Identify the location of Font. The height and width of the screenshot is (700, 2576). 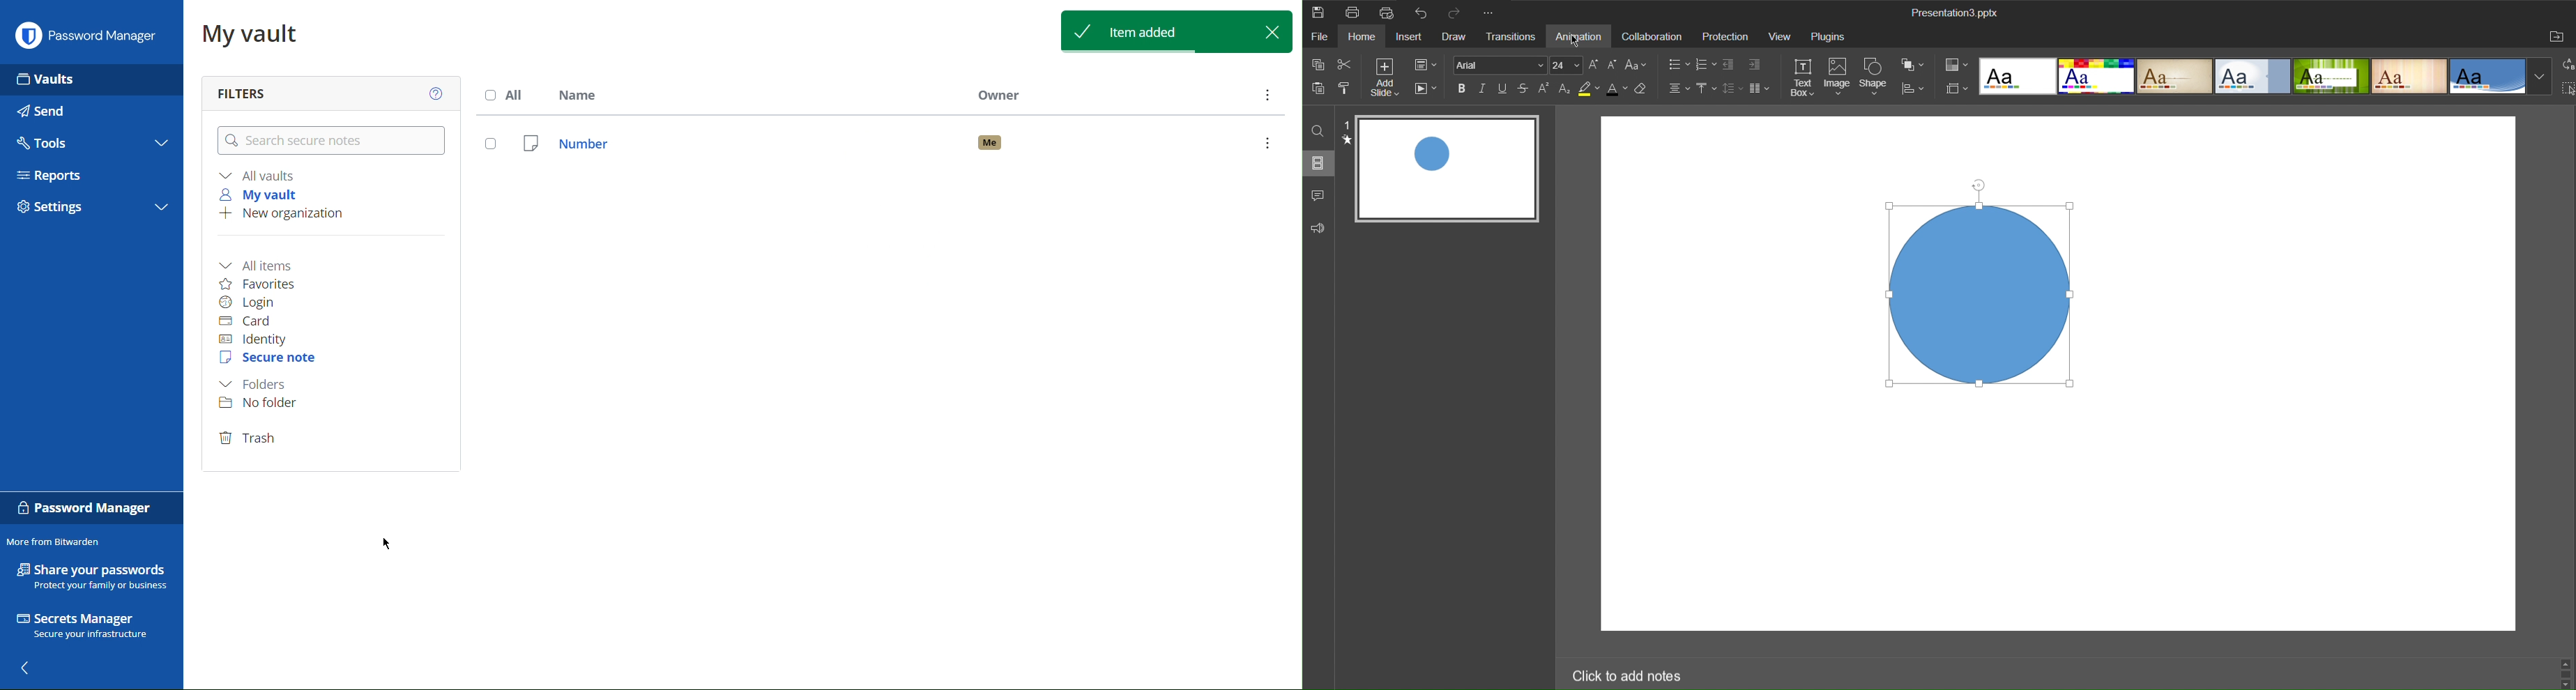
(1500, 67).